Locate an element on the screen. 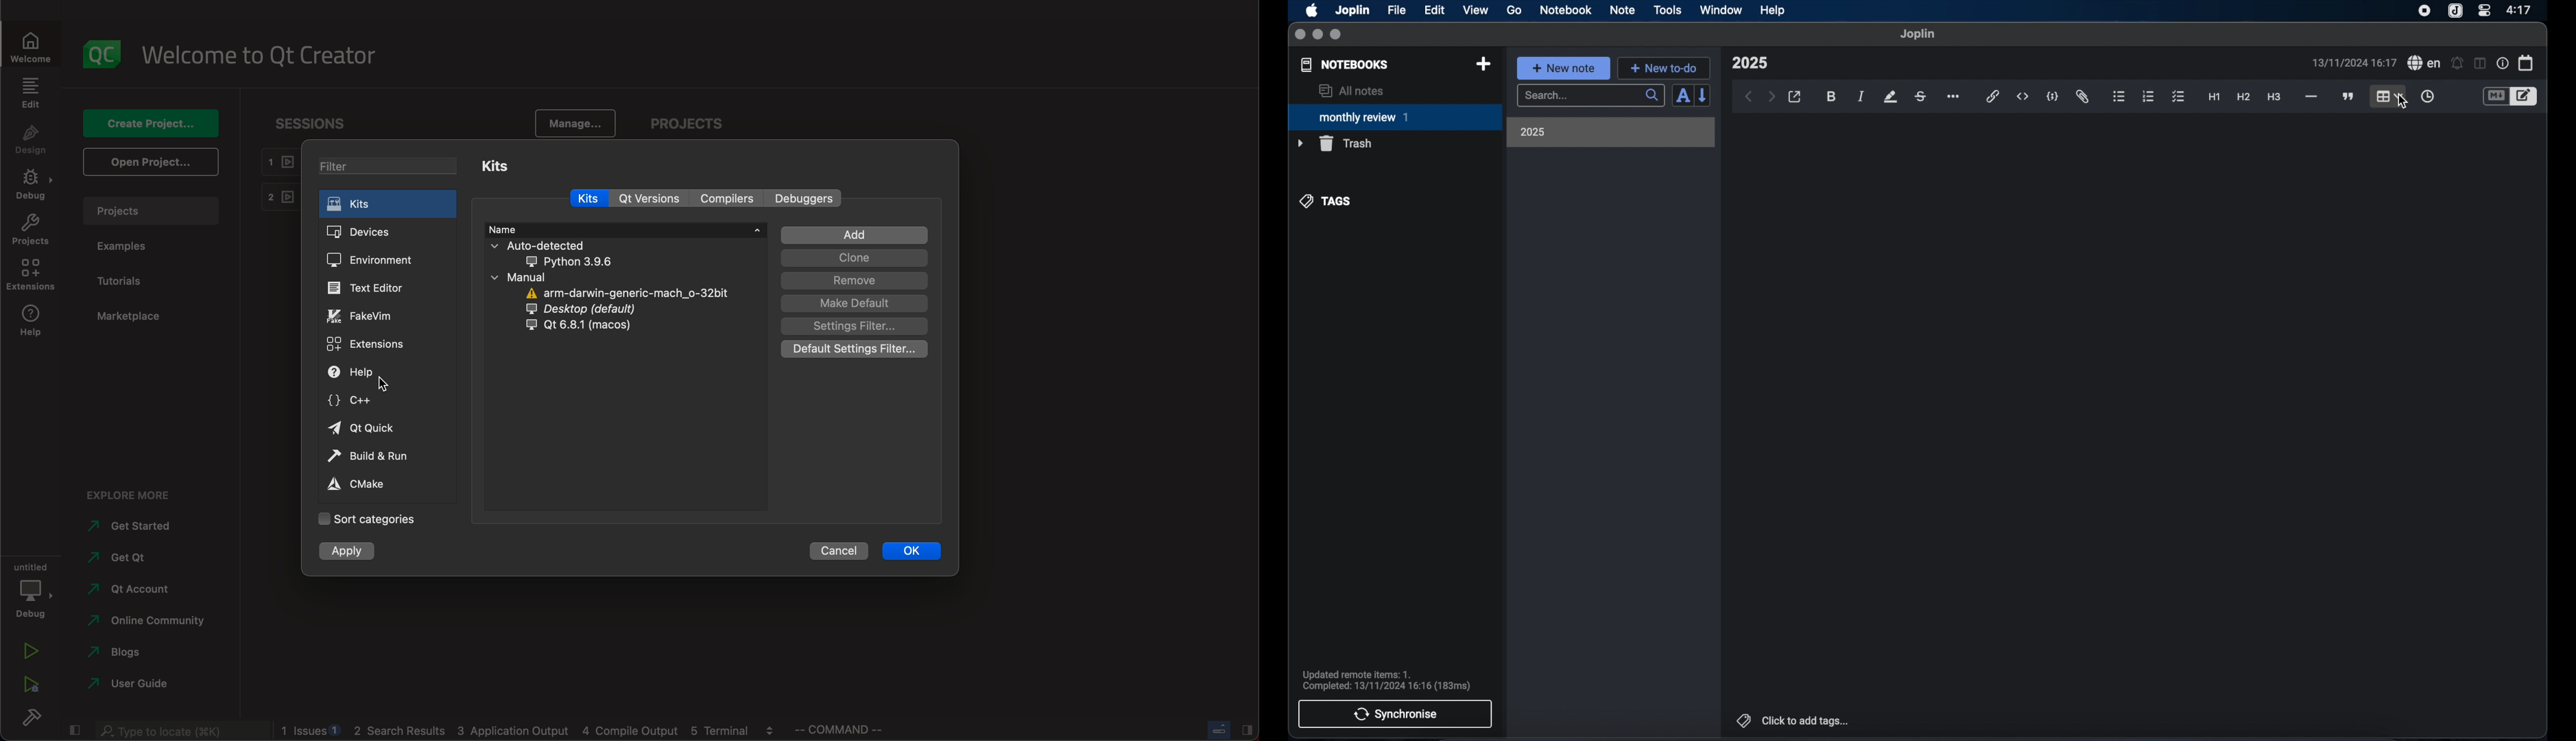 The image size is (2576, 756). set alarm is located at coordinates (2457, 64).